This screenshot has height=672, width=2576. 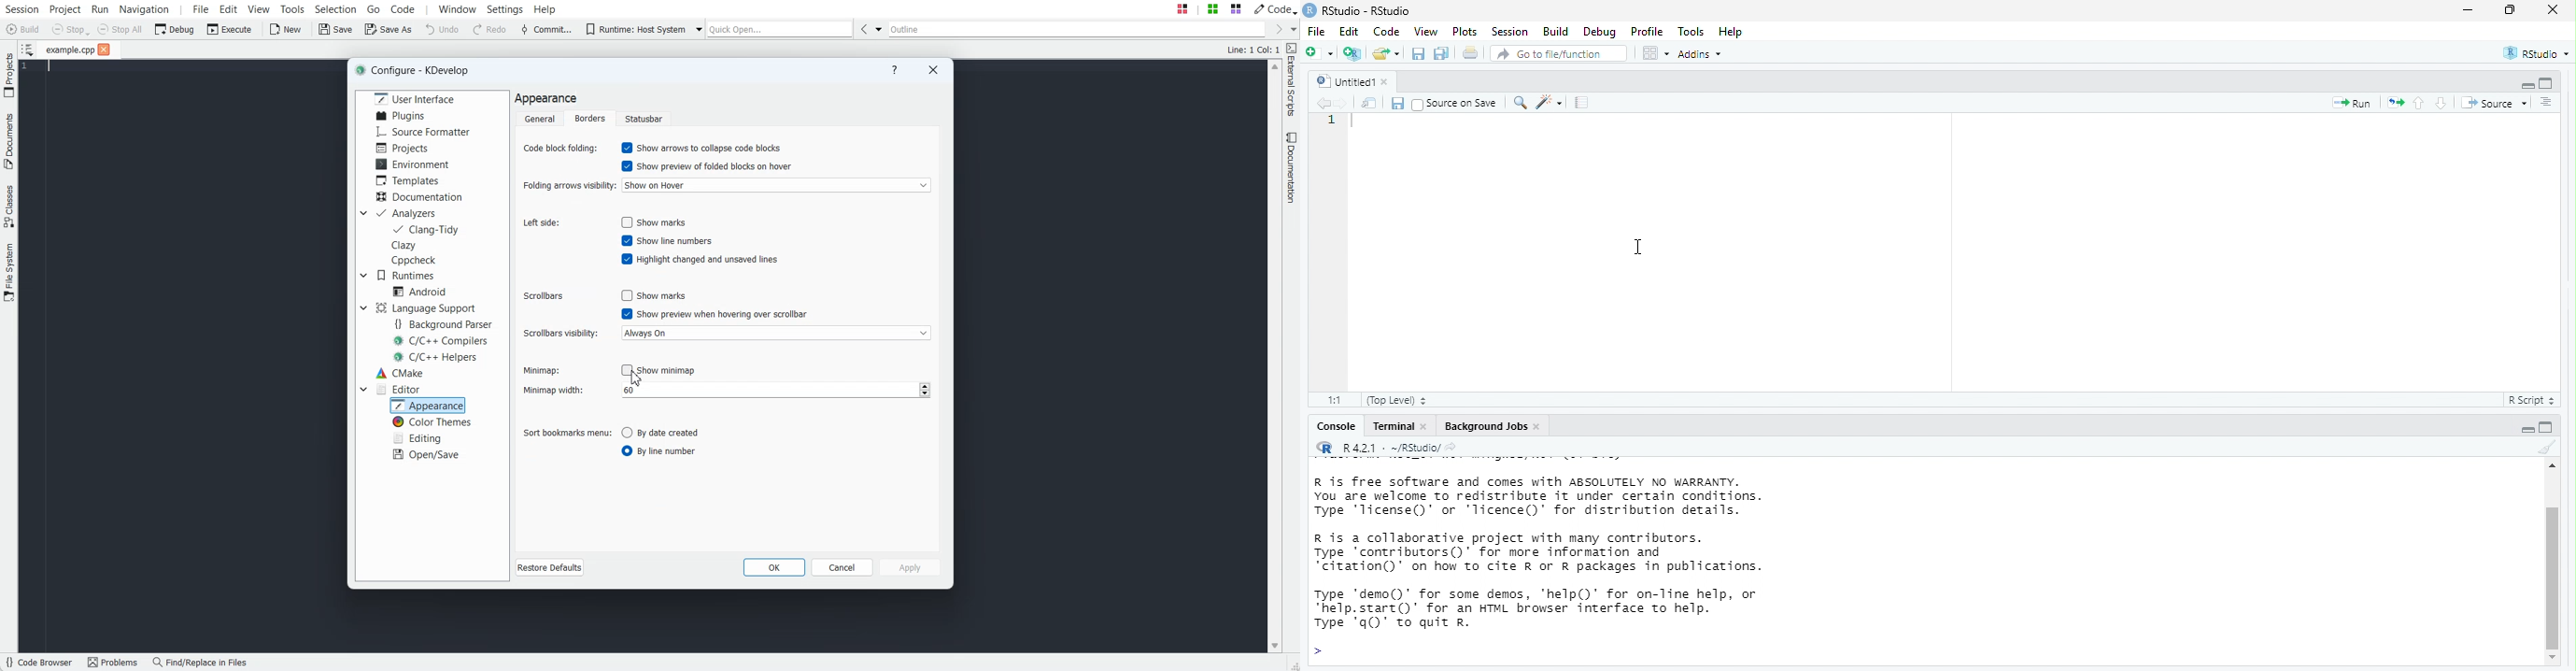 I want to click on close, so click(x=2553, y=10).